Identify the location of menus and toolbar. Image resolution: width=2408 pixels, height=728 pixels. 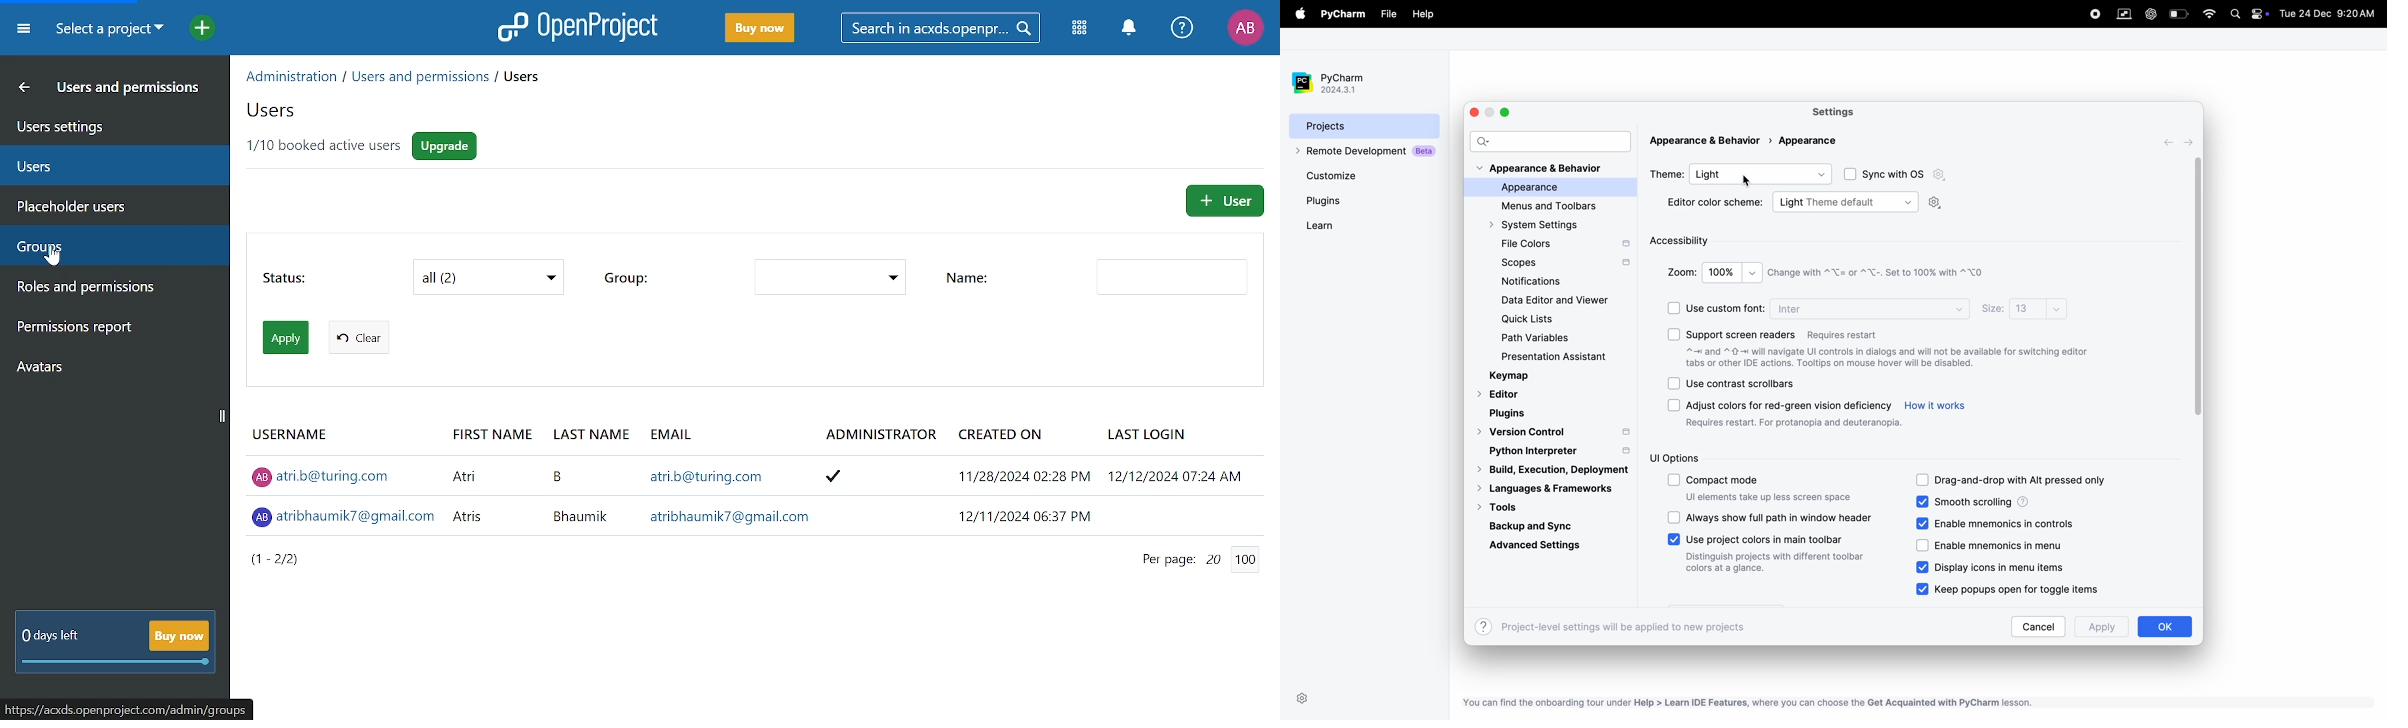
(1554, 206).